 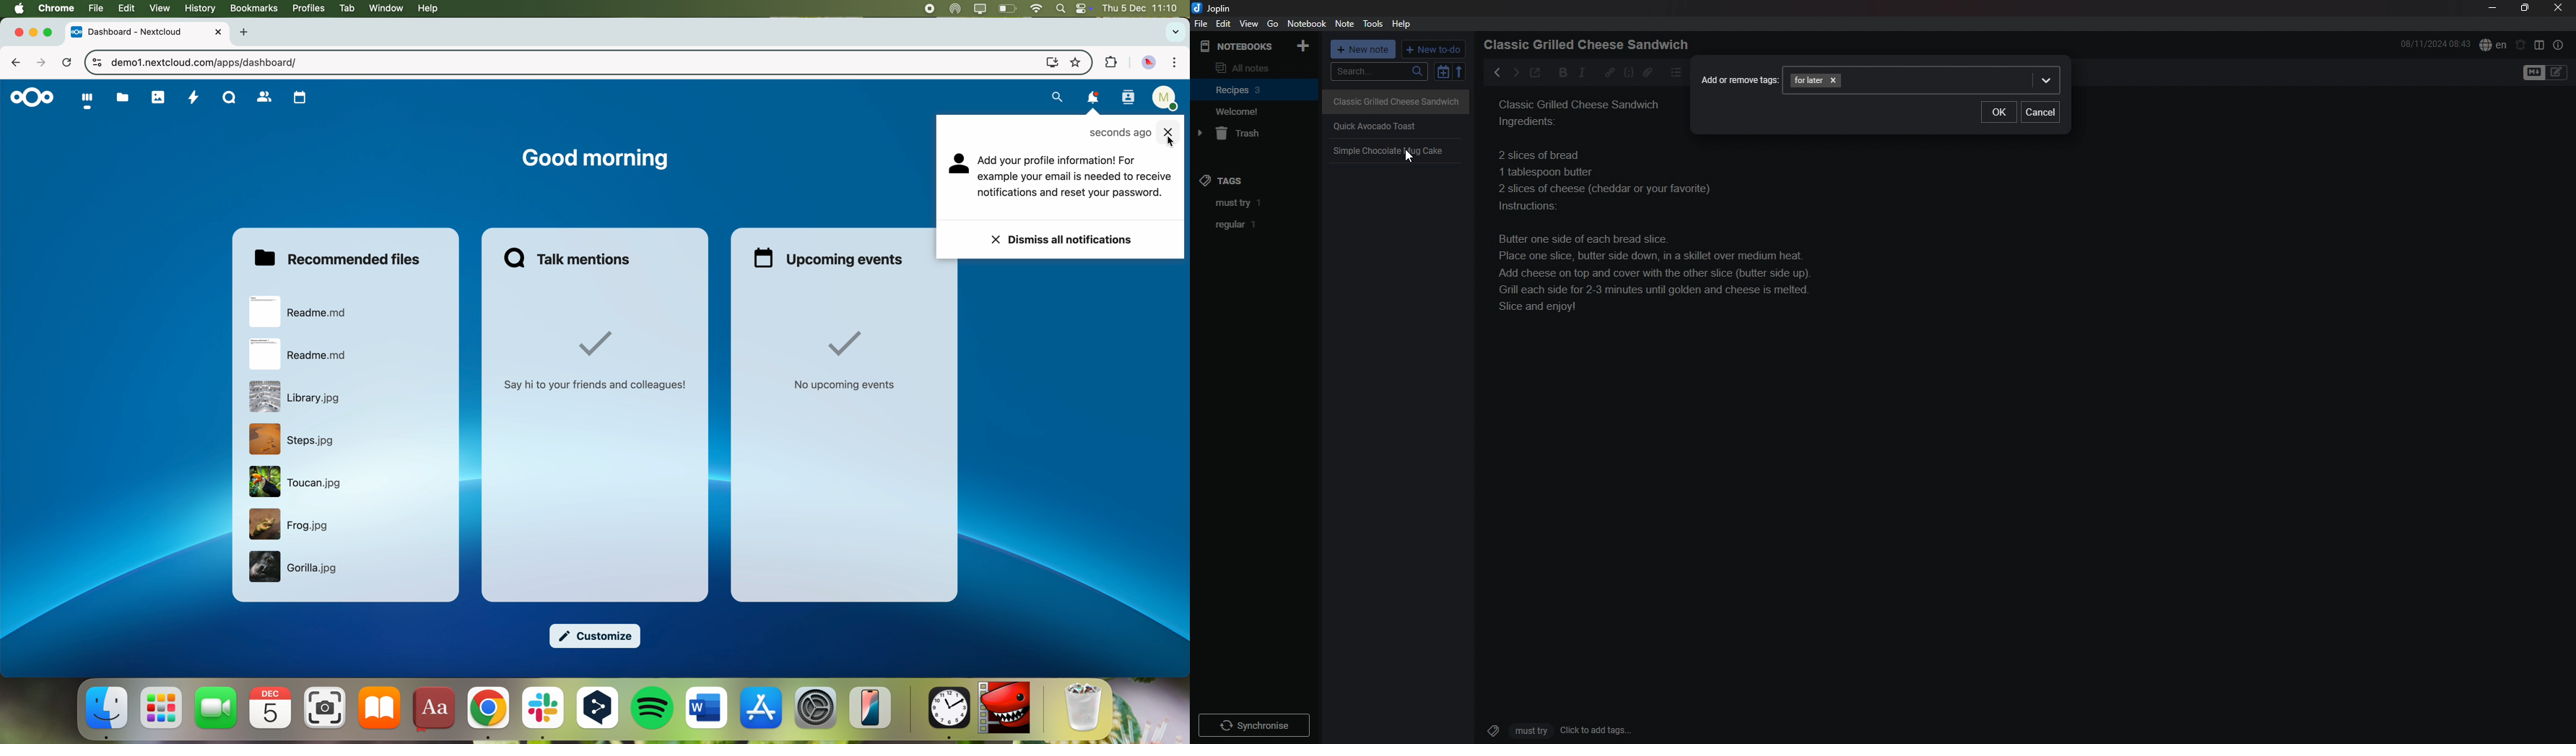 I want to click on time, so click(x=2435, y=43).